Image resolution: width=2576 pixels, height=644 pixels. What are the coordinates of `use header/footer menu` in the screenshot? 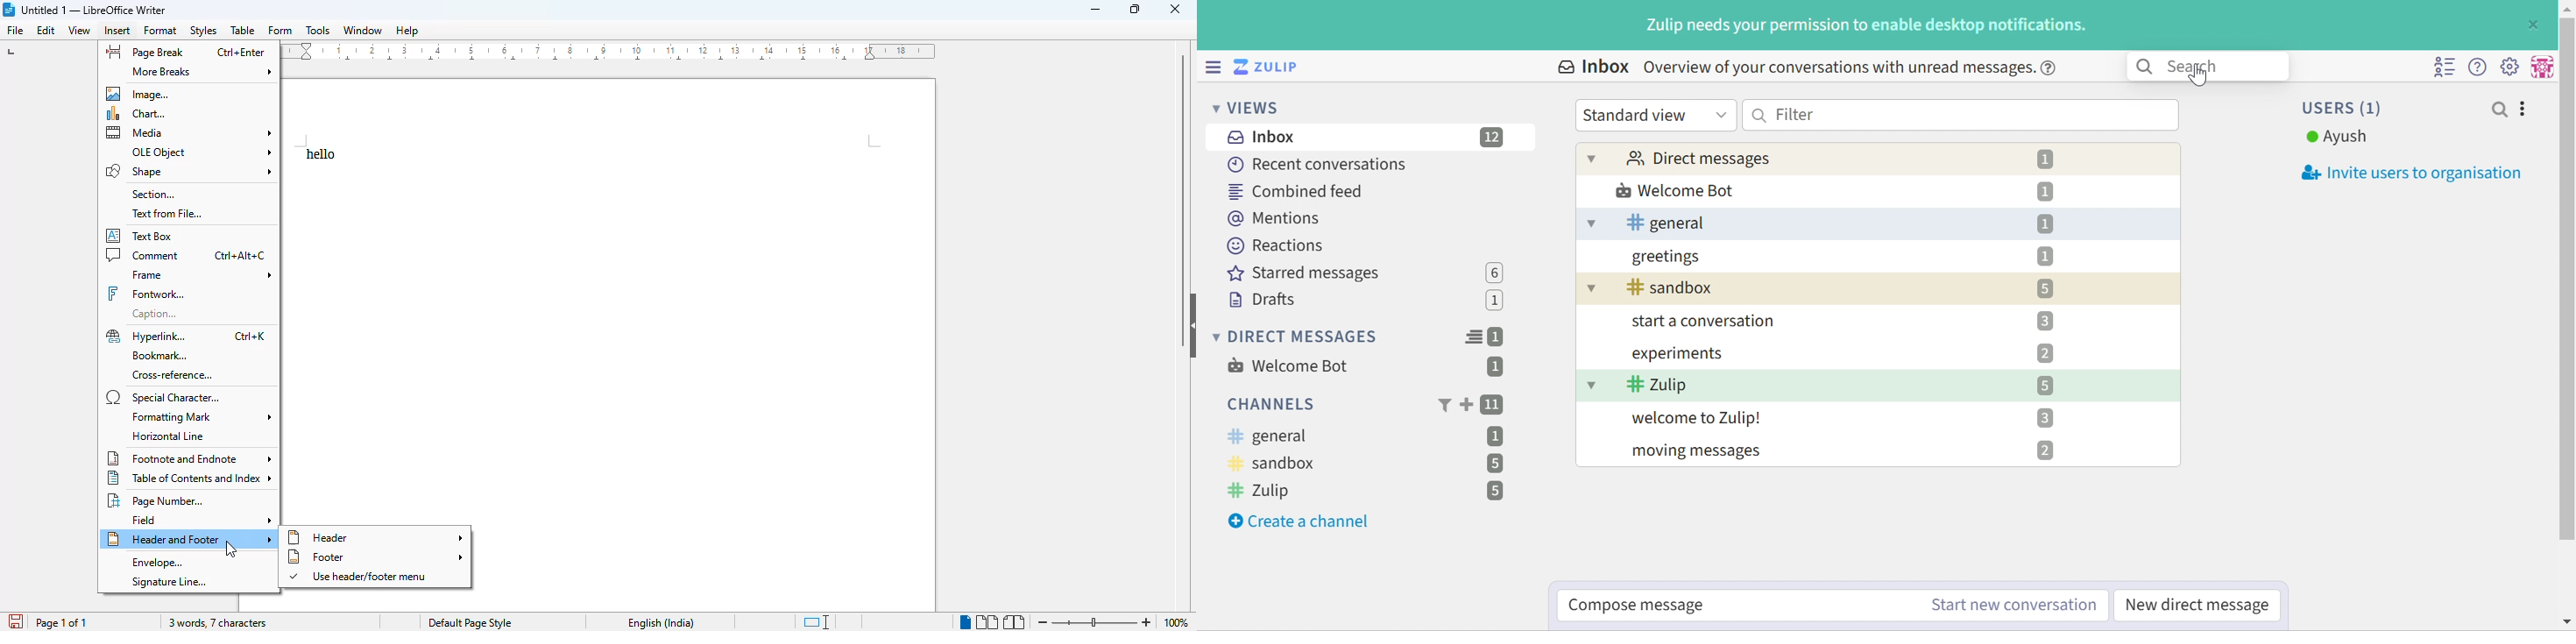 It's located at (360, 577).